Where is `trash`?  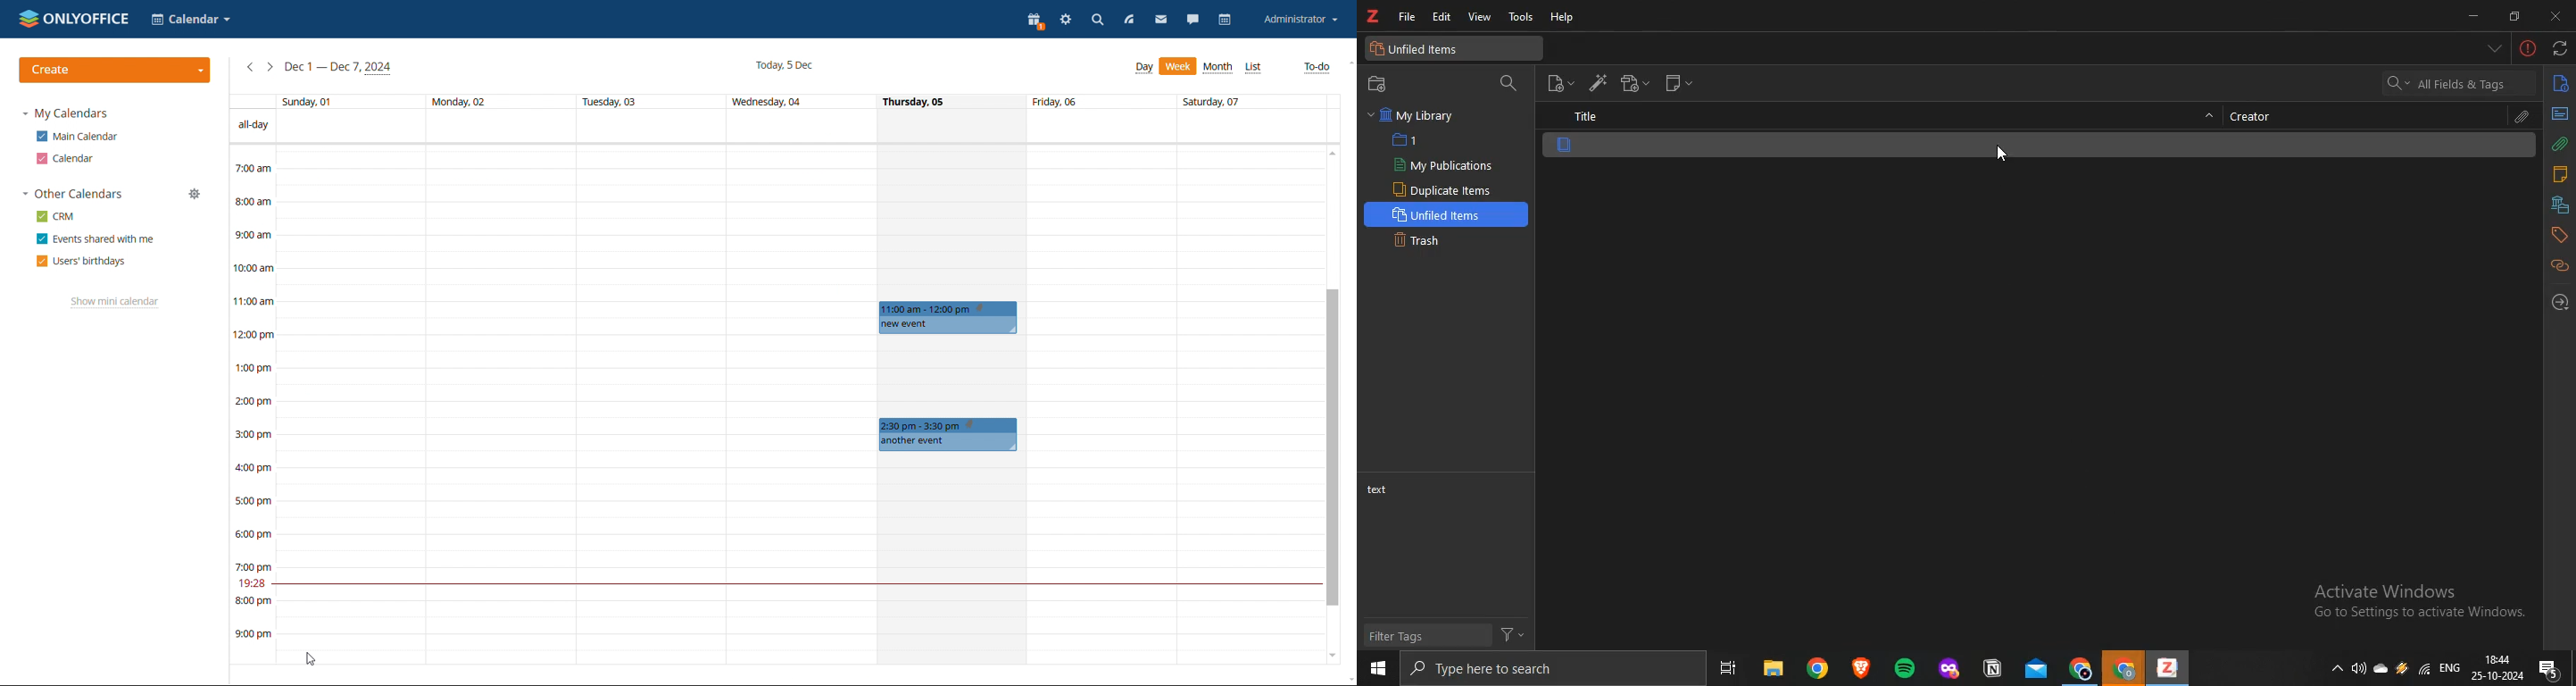 trash is located at coordinates (1420, 240).